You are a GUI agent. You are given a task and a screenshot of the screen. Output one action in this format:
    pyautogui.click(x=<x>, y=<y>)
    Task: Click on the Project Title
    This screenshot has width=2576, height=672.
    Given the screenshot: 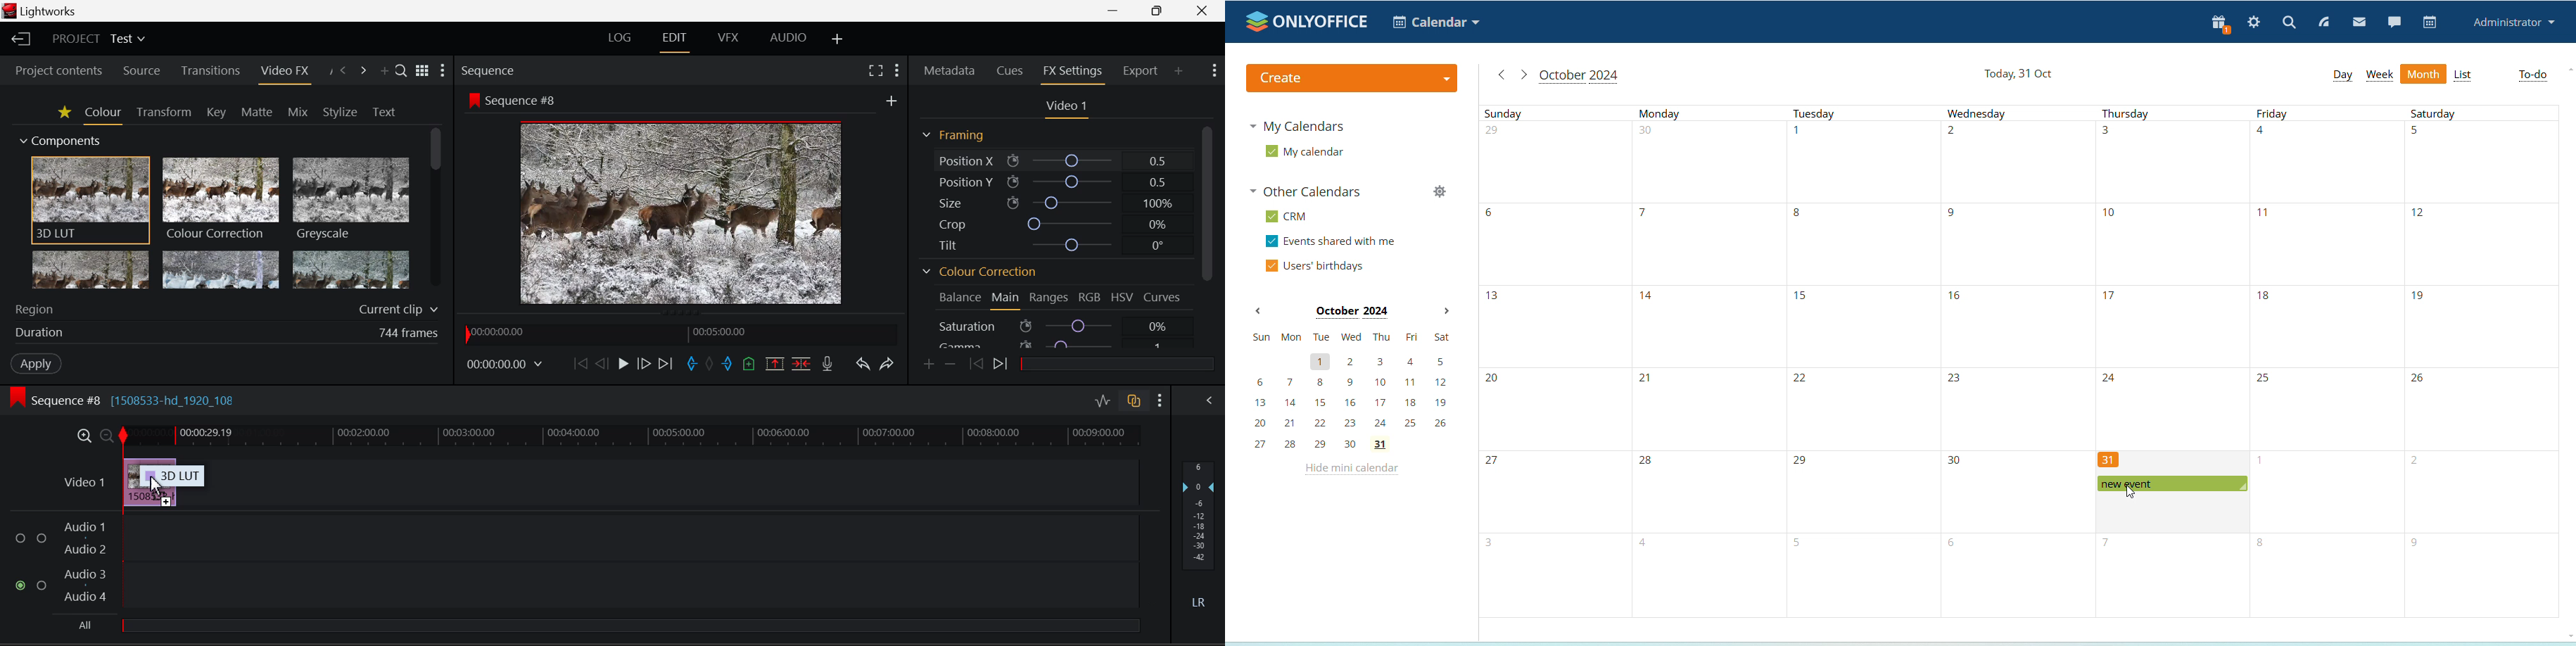 What is the action you would take?
    pyautogui.click(x=100, y=38)
    